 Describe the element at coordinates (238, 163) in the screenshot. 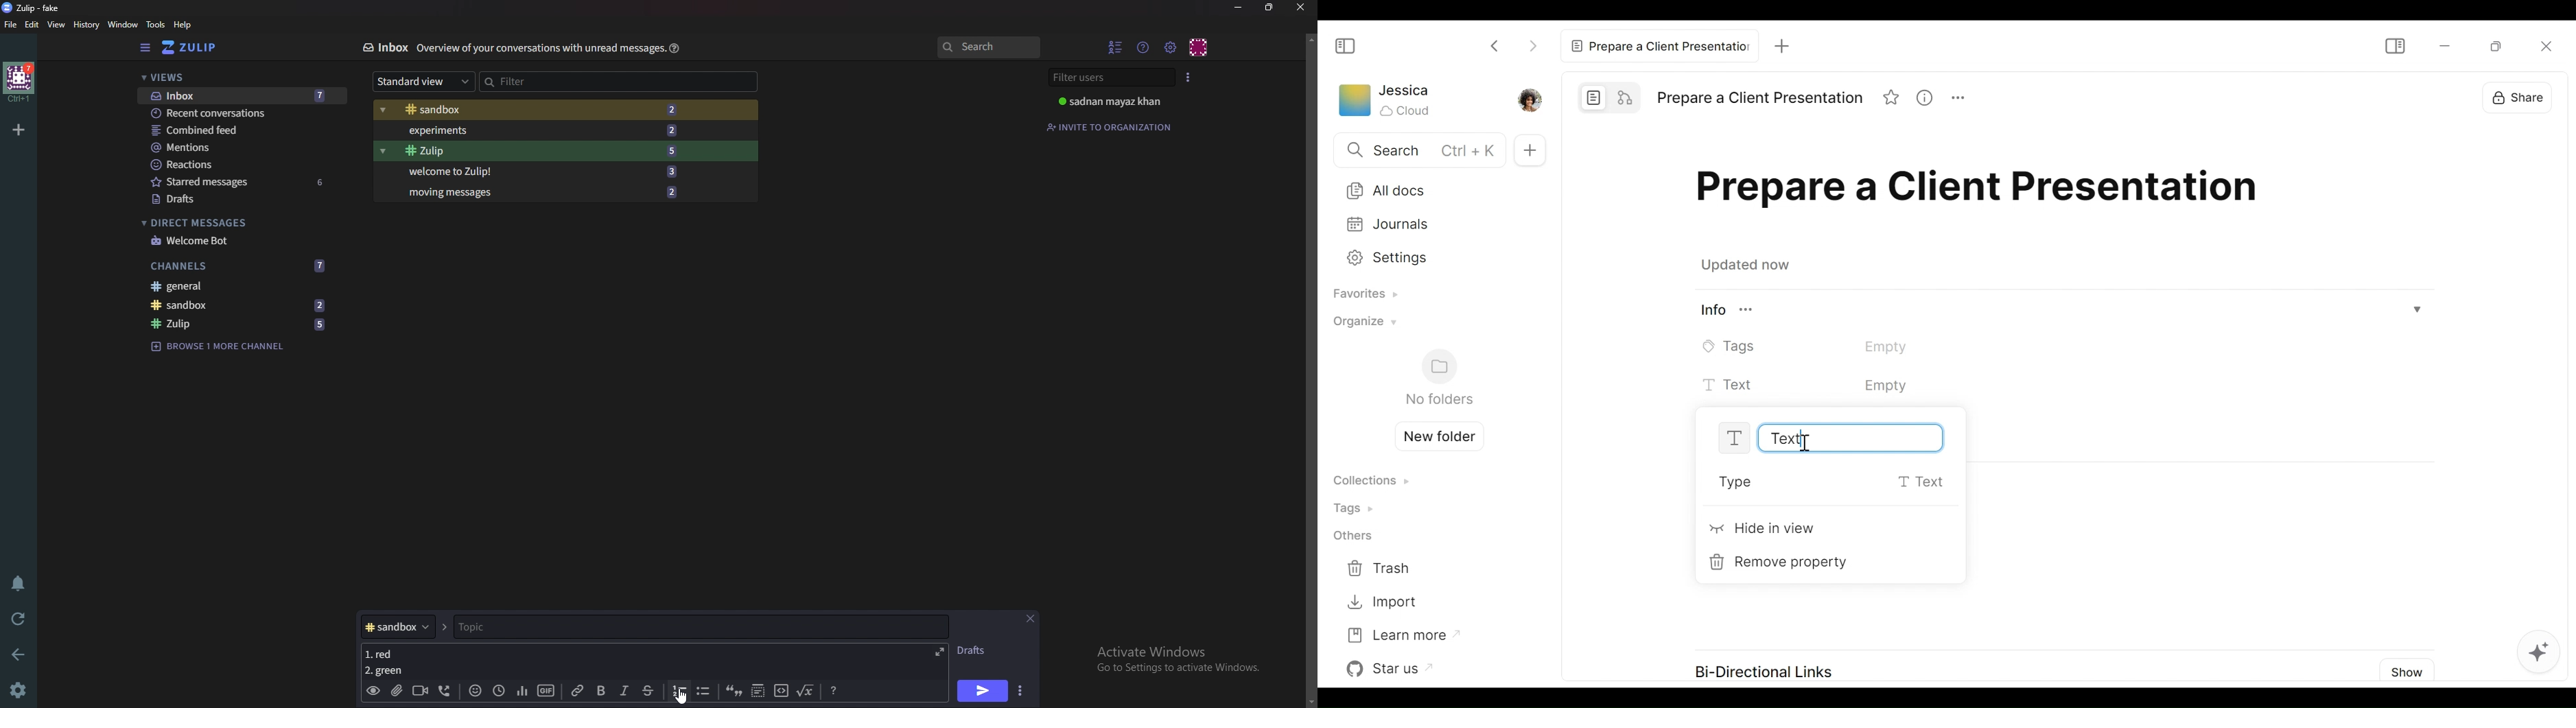

I see `Reactions` at that location.